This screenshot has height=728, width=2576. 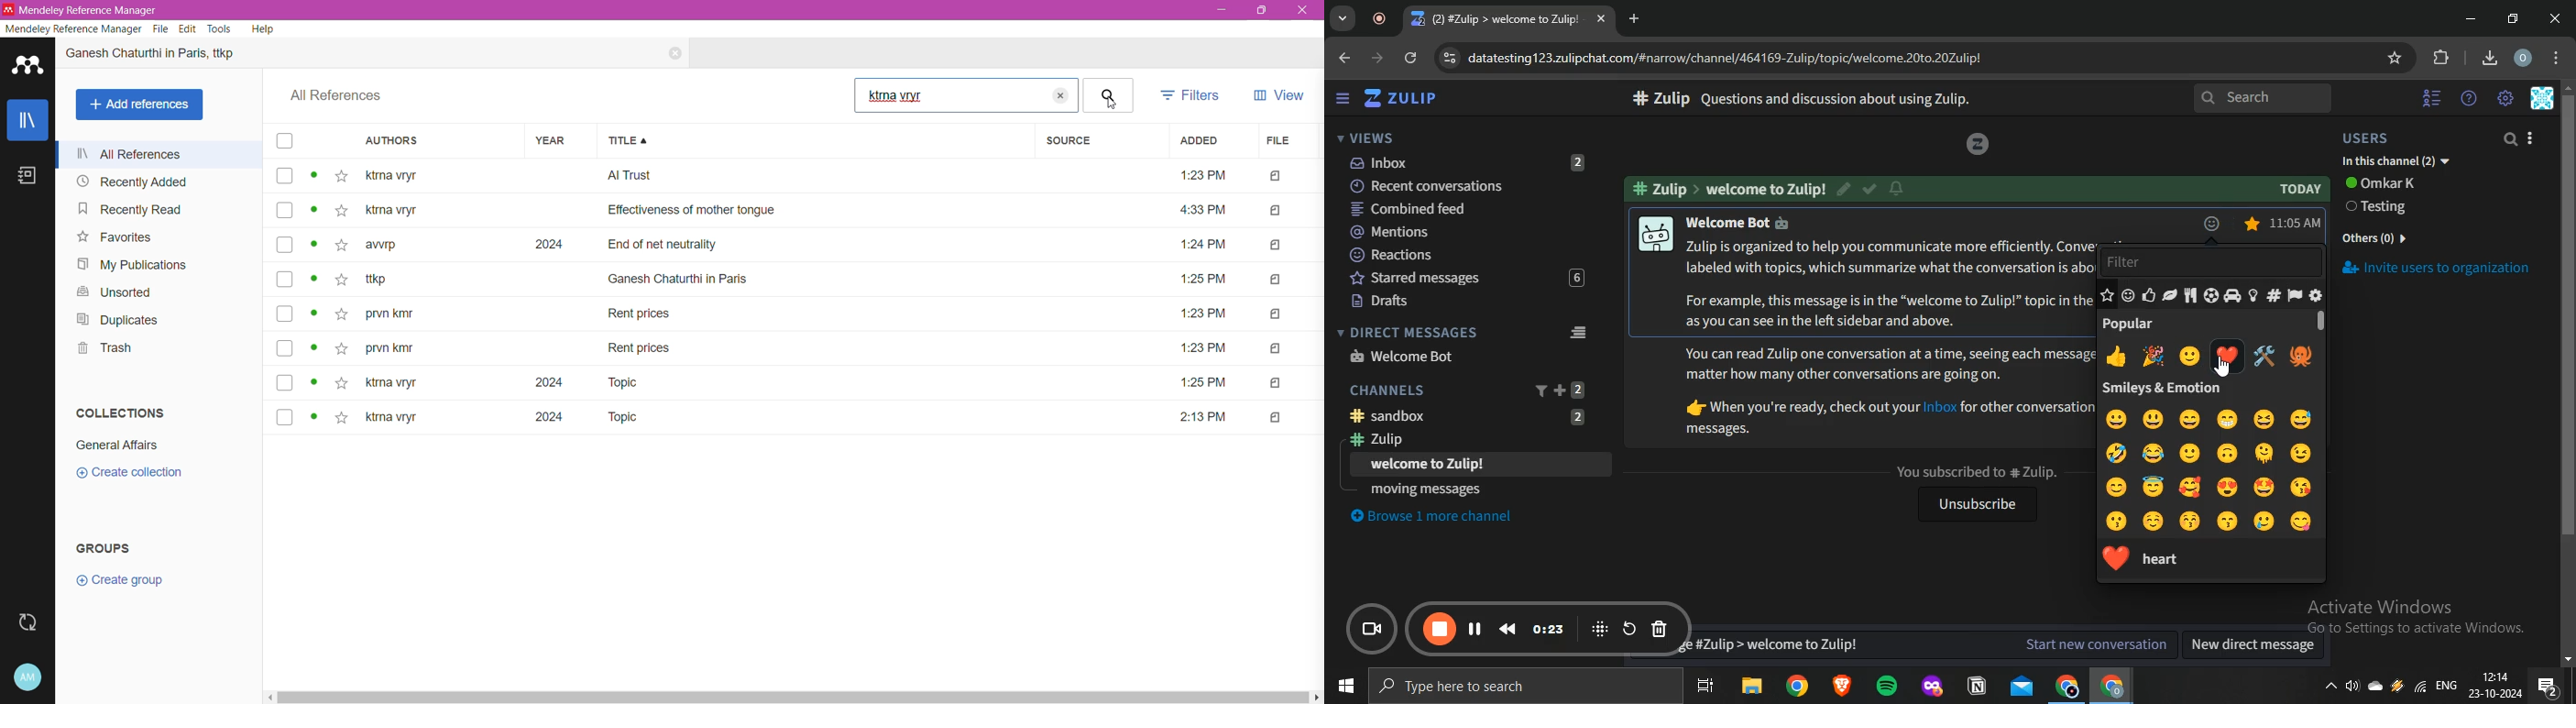 What do you see at coordinates (2153, 521) in the screenshot?
I see `smiling face` at bounding box center [2153, 521].